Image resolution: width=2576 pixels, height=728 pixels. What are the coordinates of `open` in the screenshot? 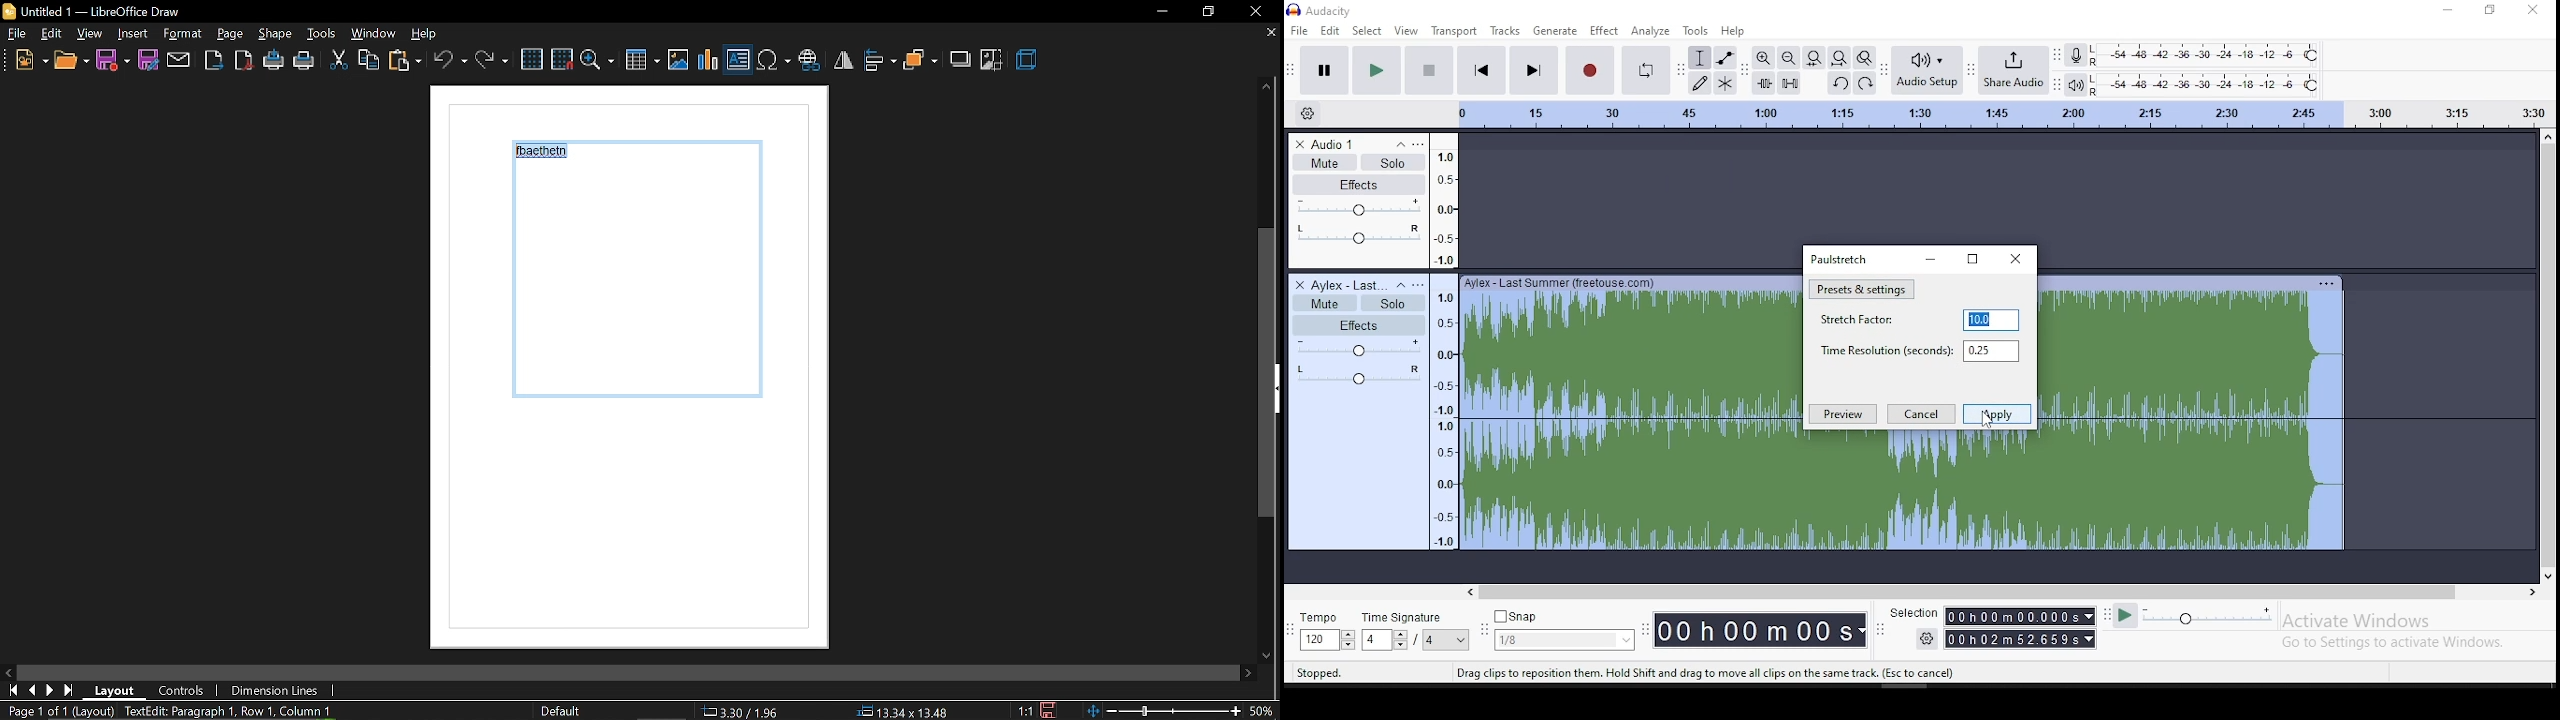 It's located at (70, 61).